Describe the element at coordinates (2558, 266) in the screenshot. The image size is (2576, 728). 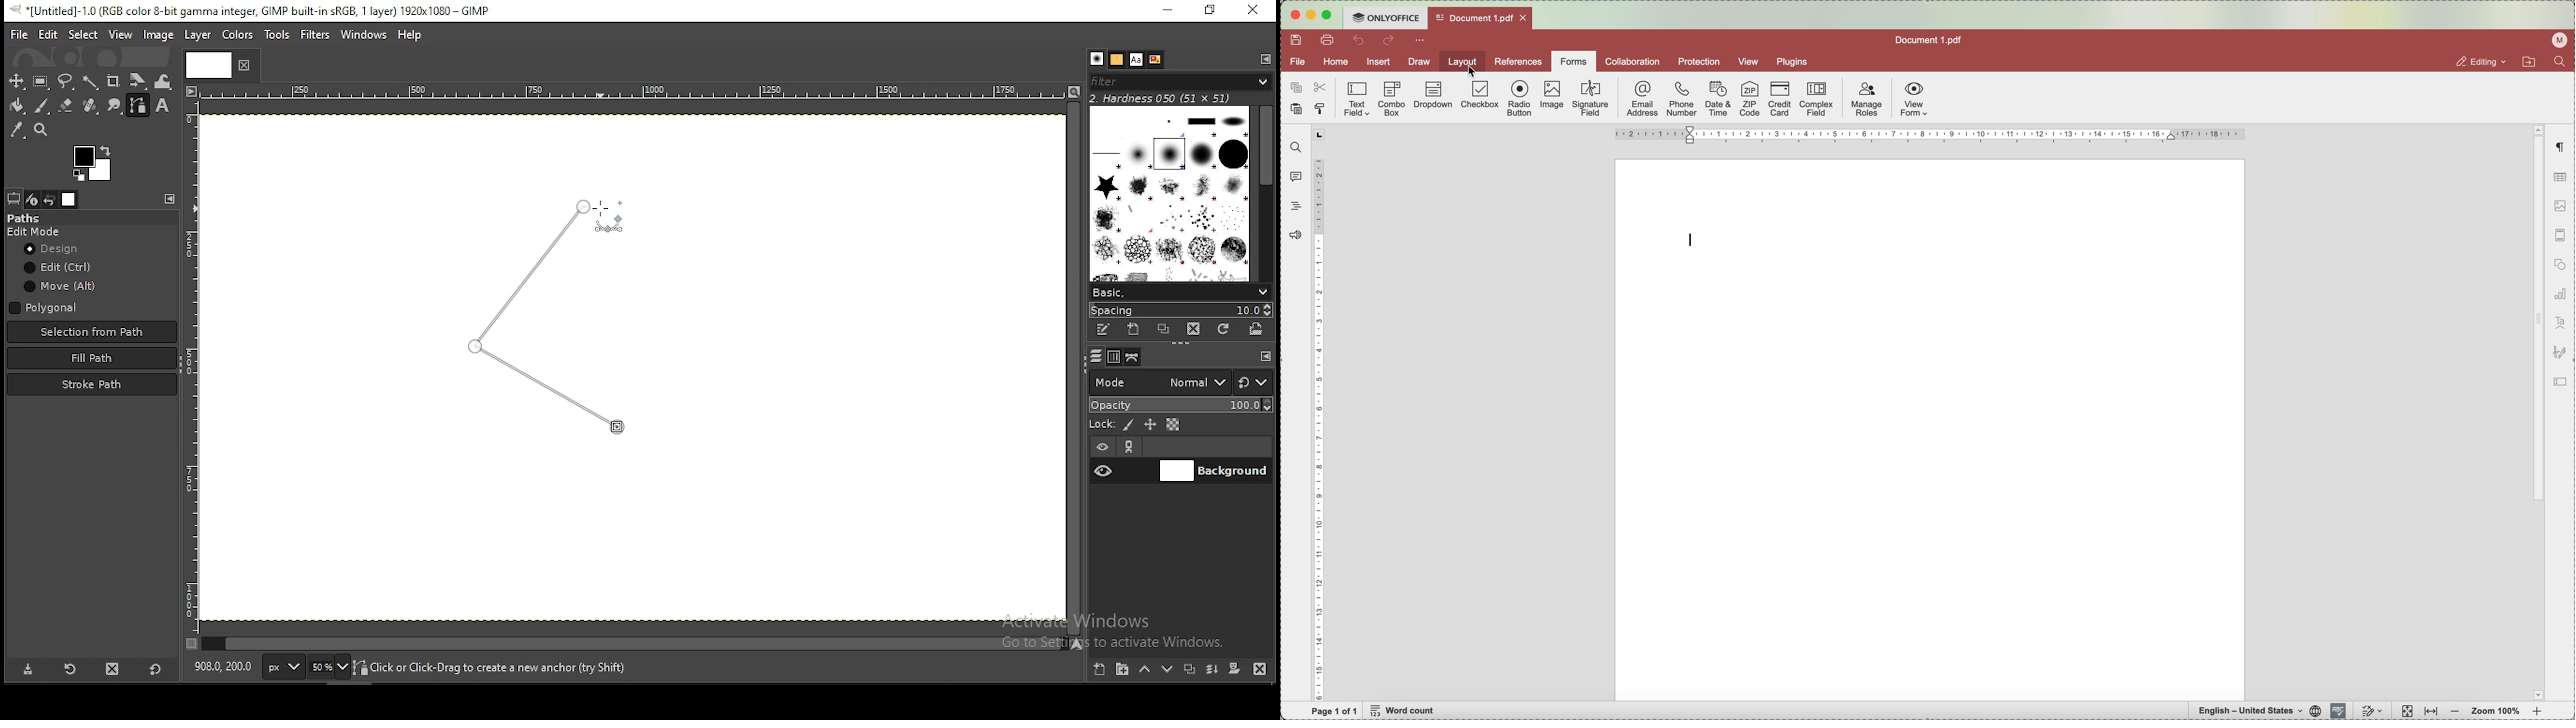
I see `shape settings` at that location.